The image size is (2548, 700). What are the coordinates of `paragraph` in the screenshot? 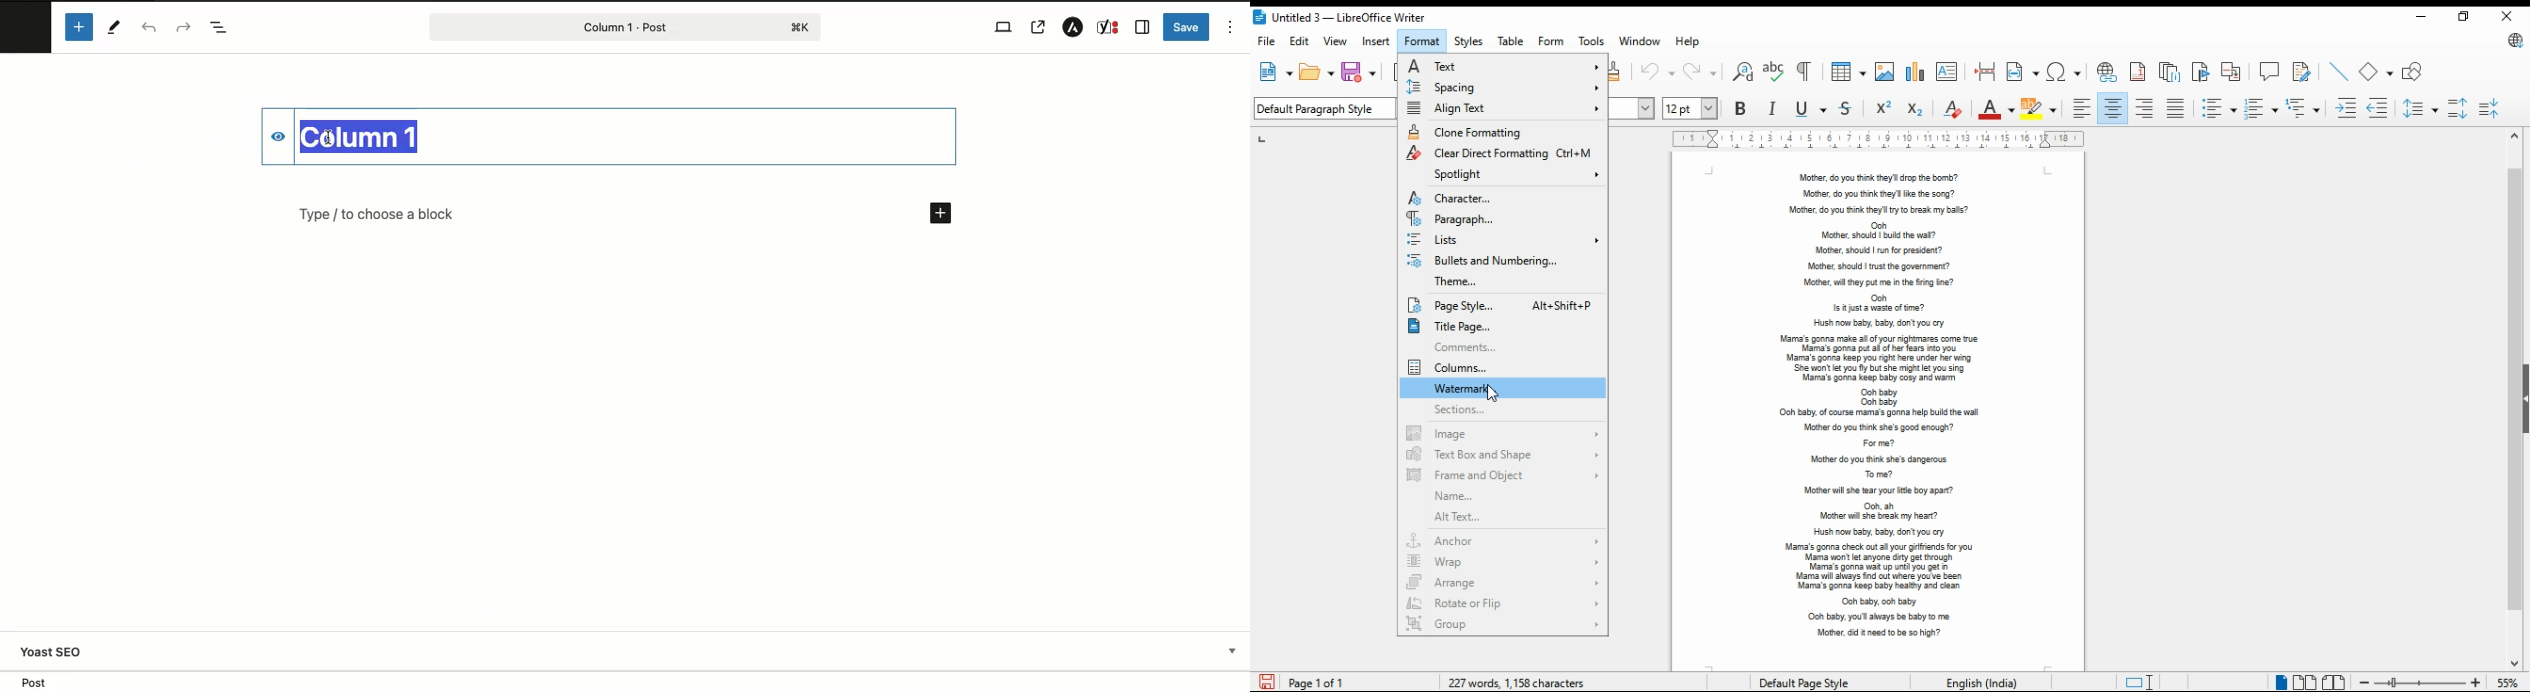 It's located at (1500, 220).